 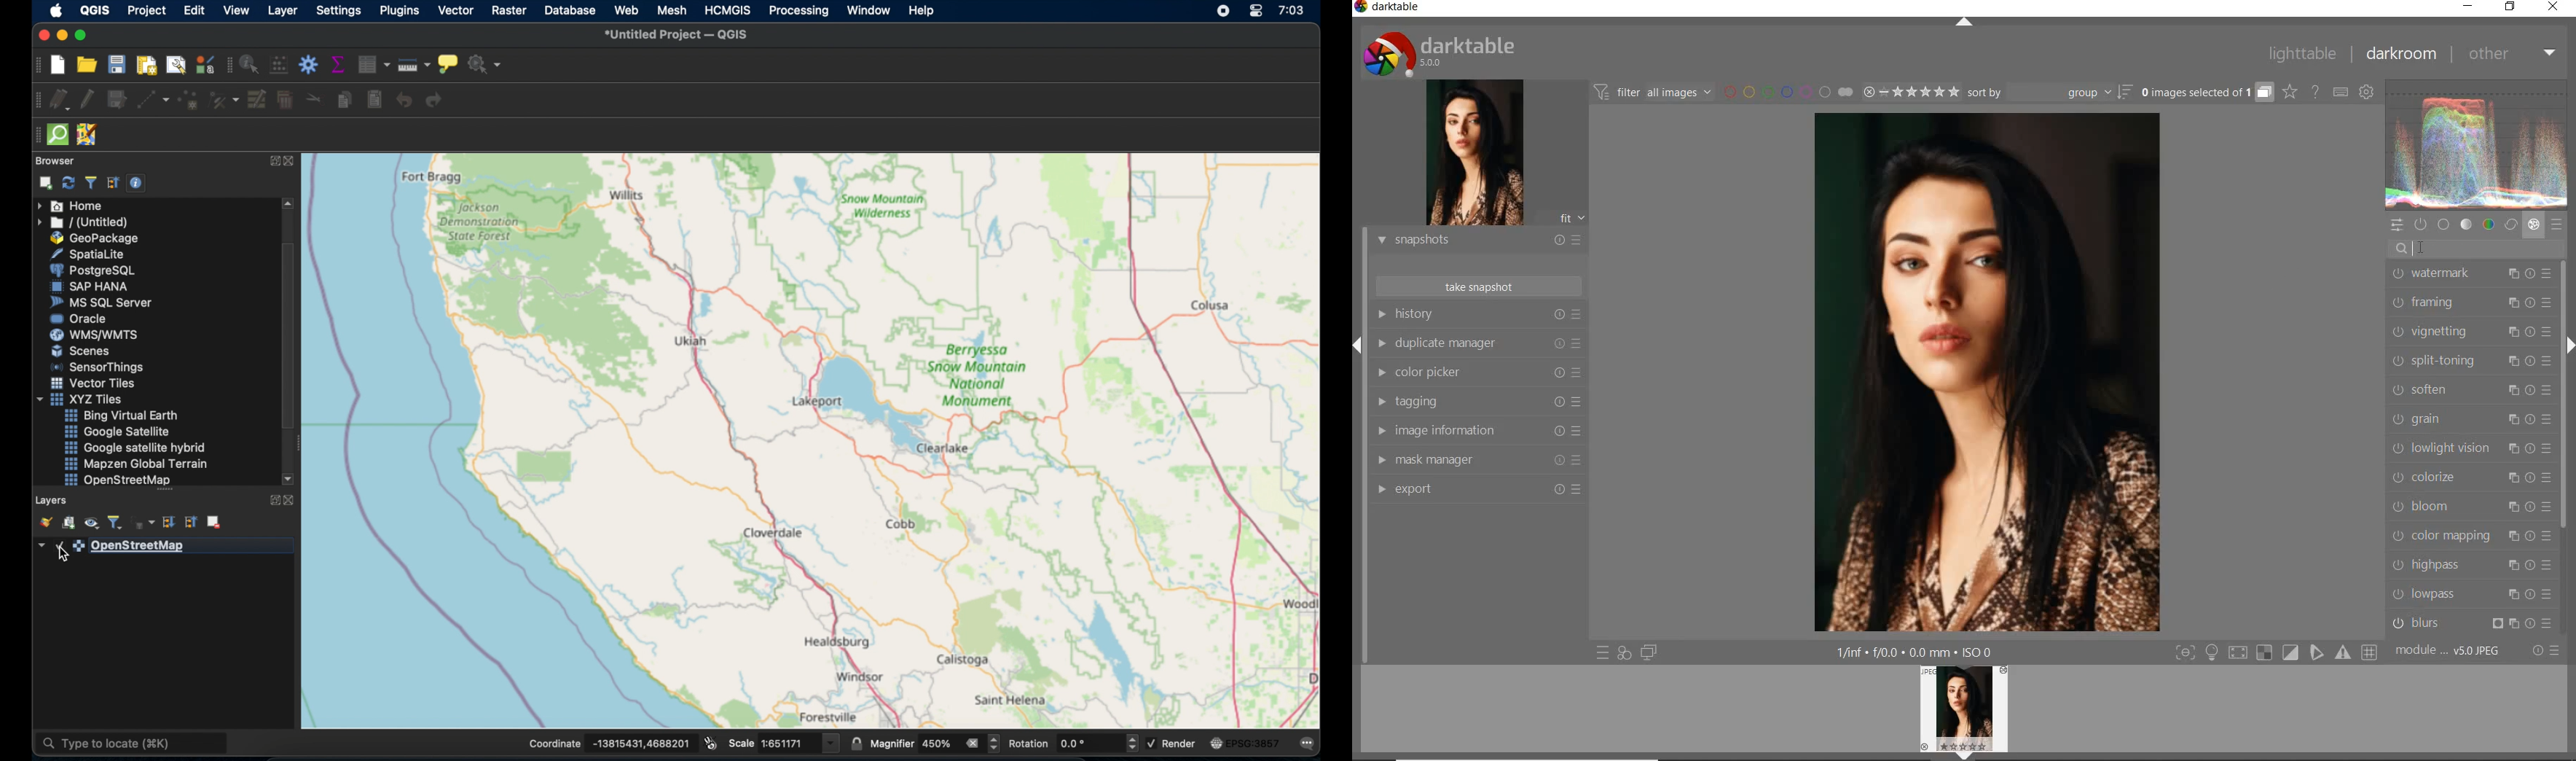 What do you see at coordinates (1475, 152) in the screenshot?
I see `image preview` at bounding box center [1475, 152].